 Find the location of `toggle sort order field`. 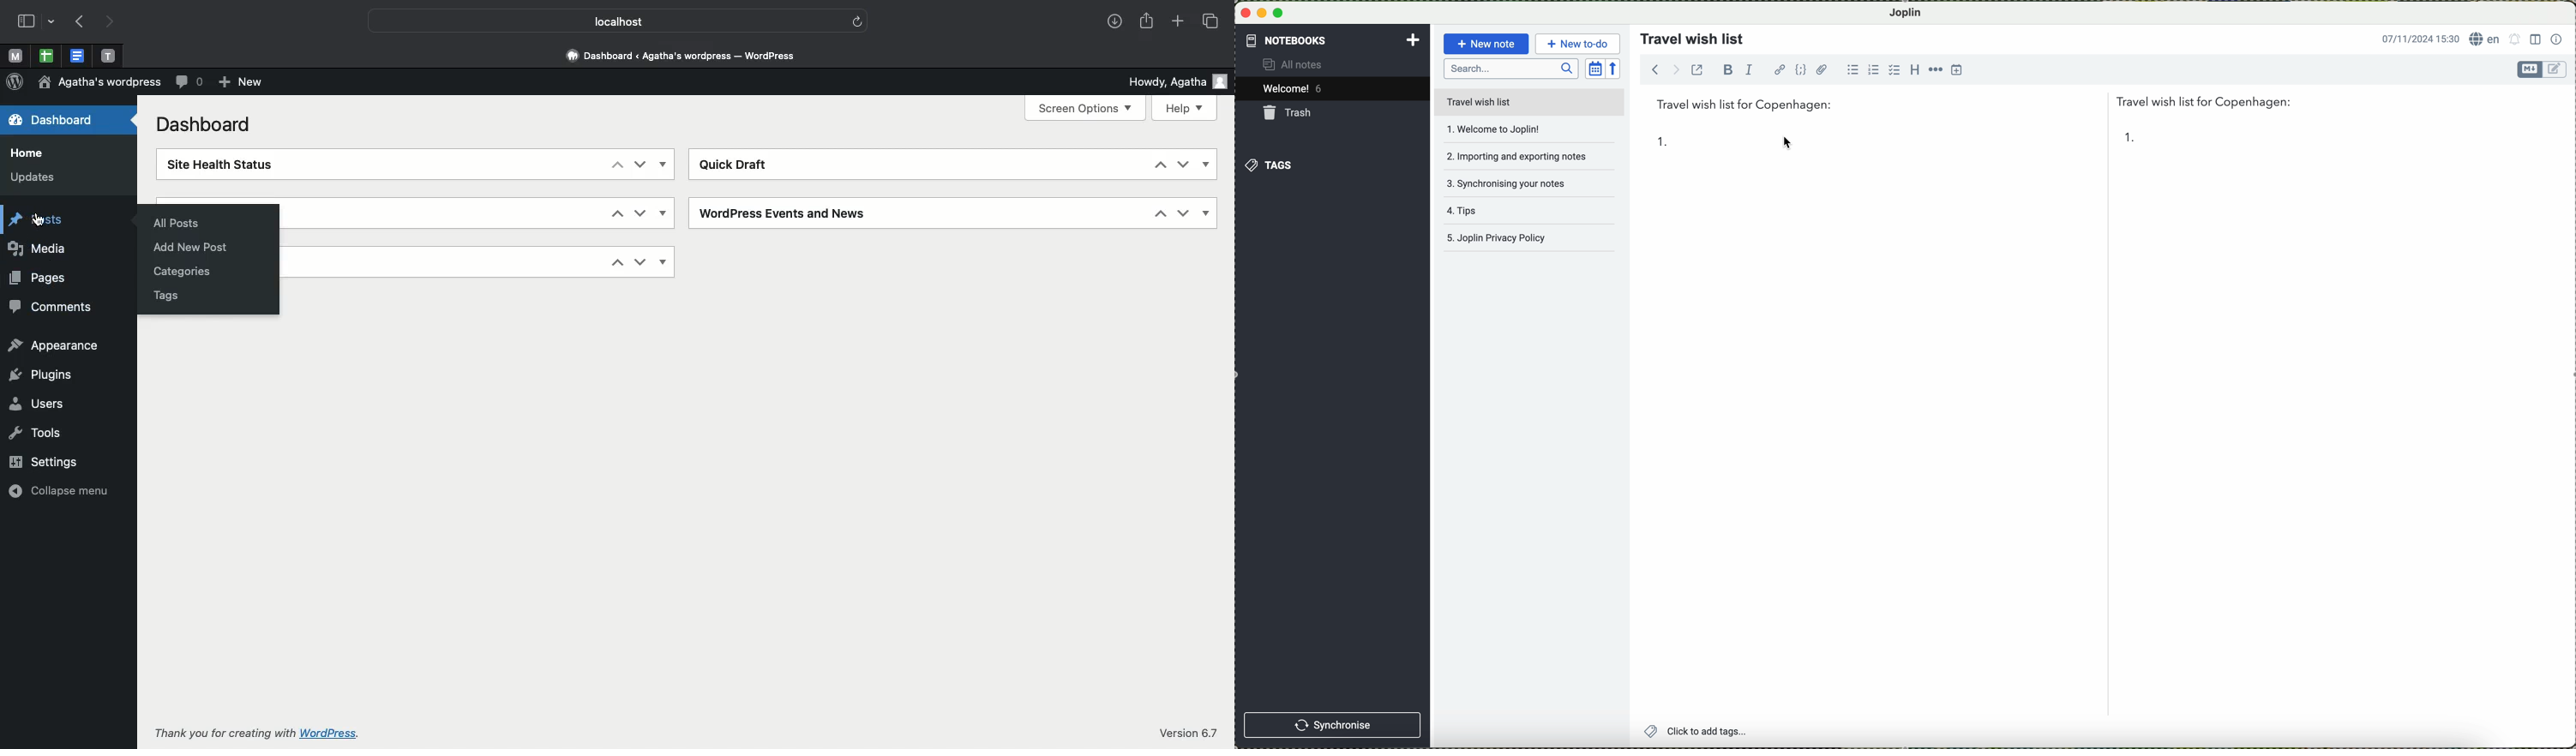

toggle sort order field is located at coordinates (1594, 68).